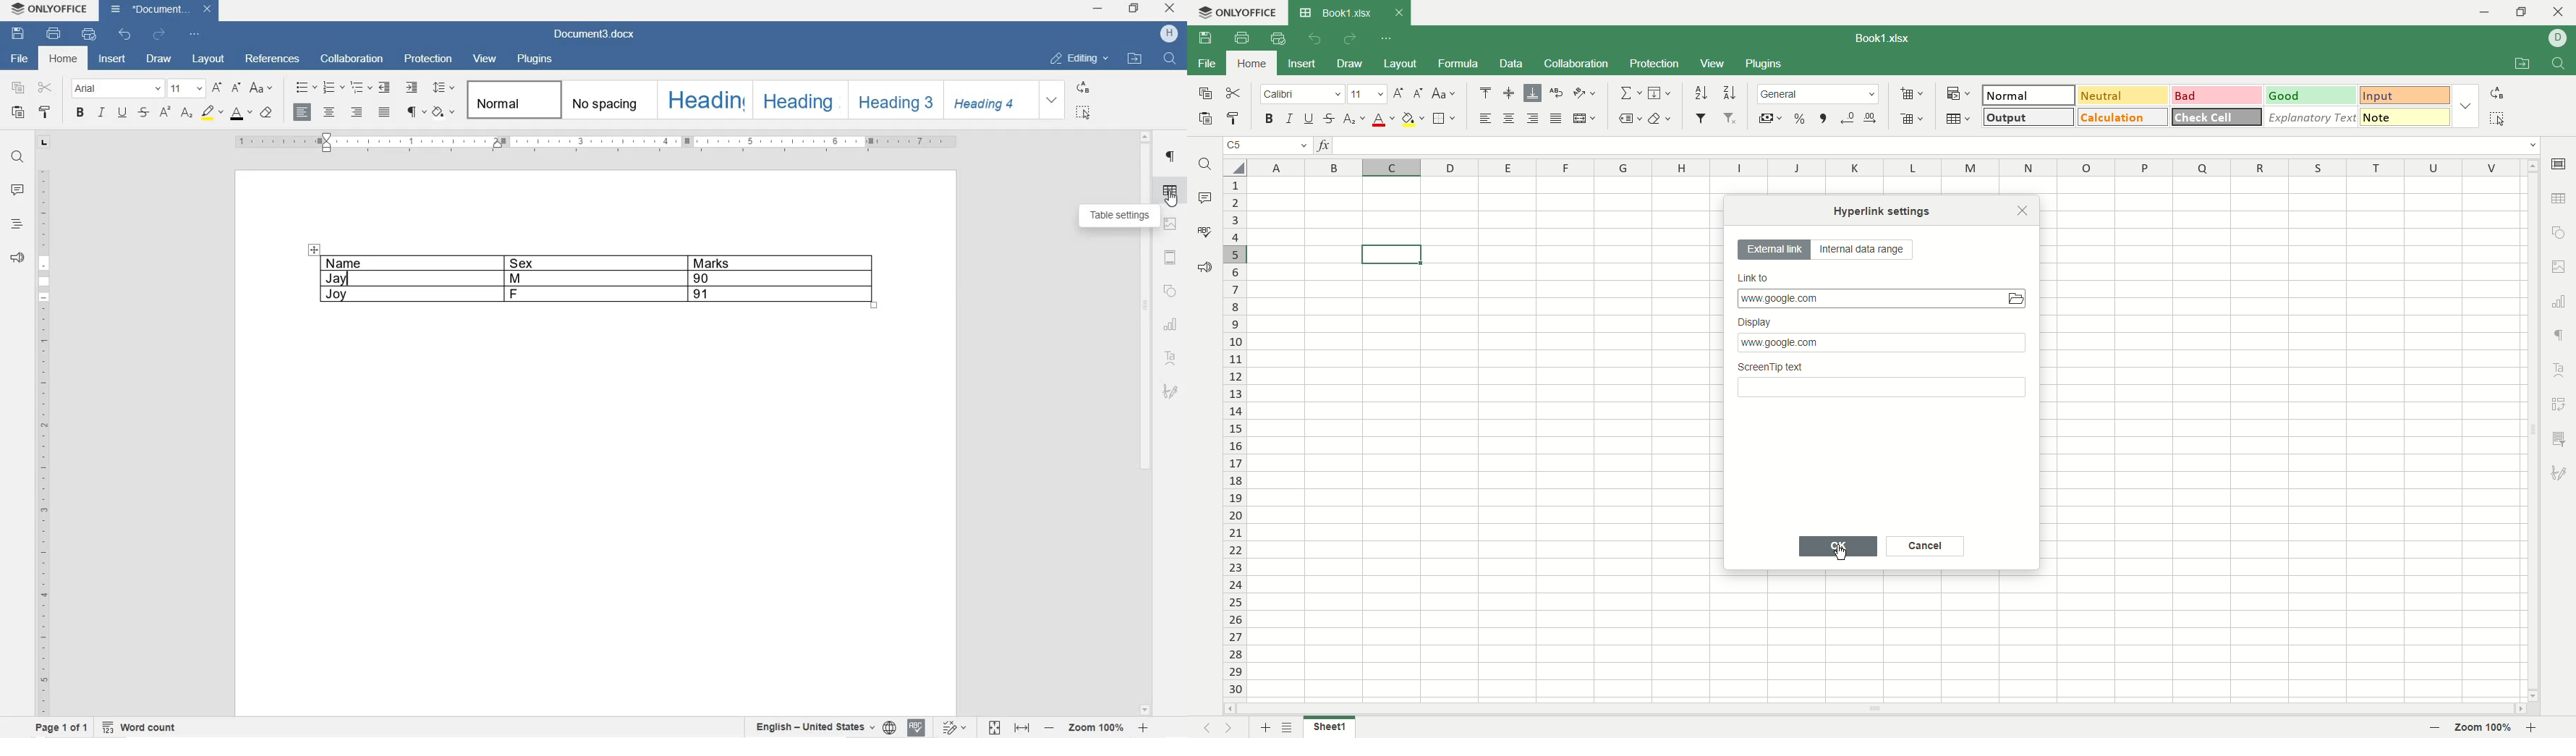 The image size is (2576, 756). I want to click on HEADING 3, so click(894, 100).